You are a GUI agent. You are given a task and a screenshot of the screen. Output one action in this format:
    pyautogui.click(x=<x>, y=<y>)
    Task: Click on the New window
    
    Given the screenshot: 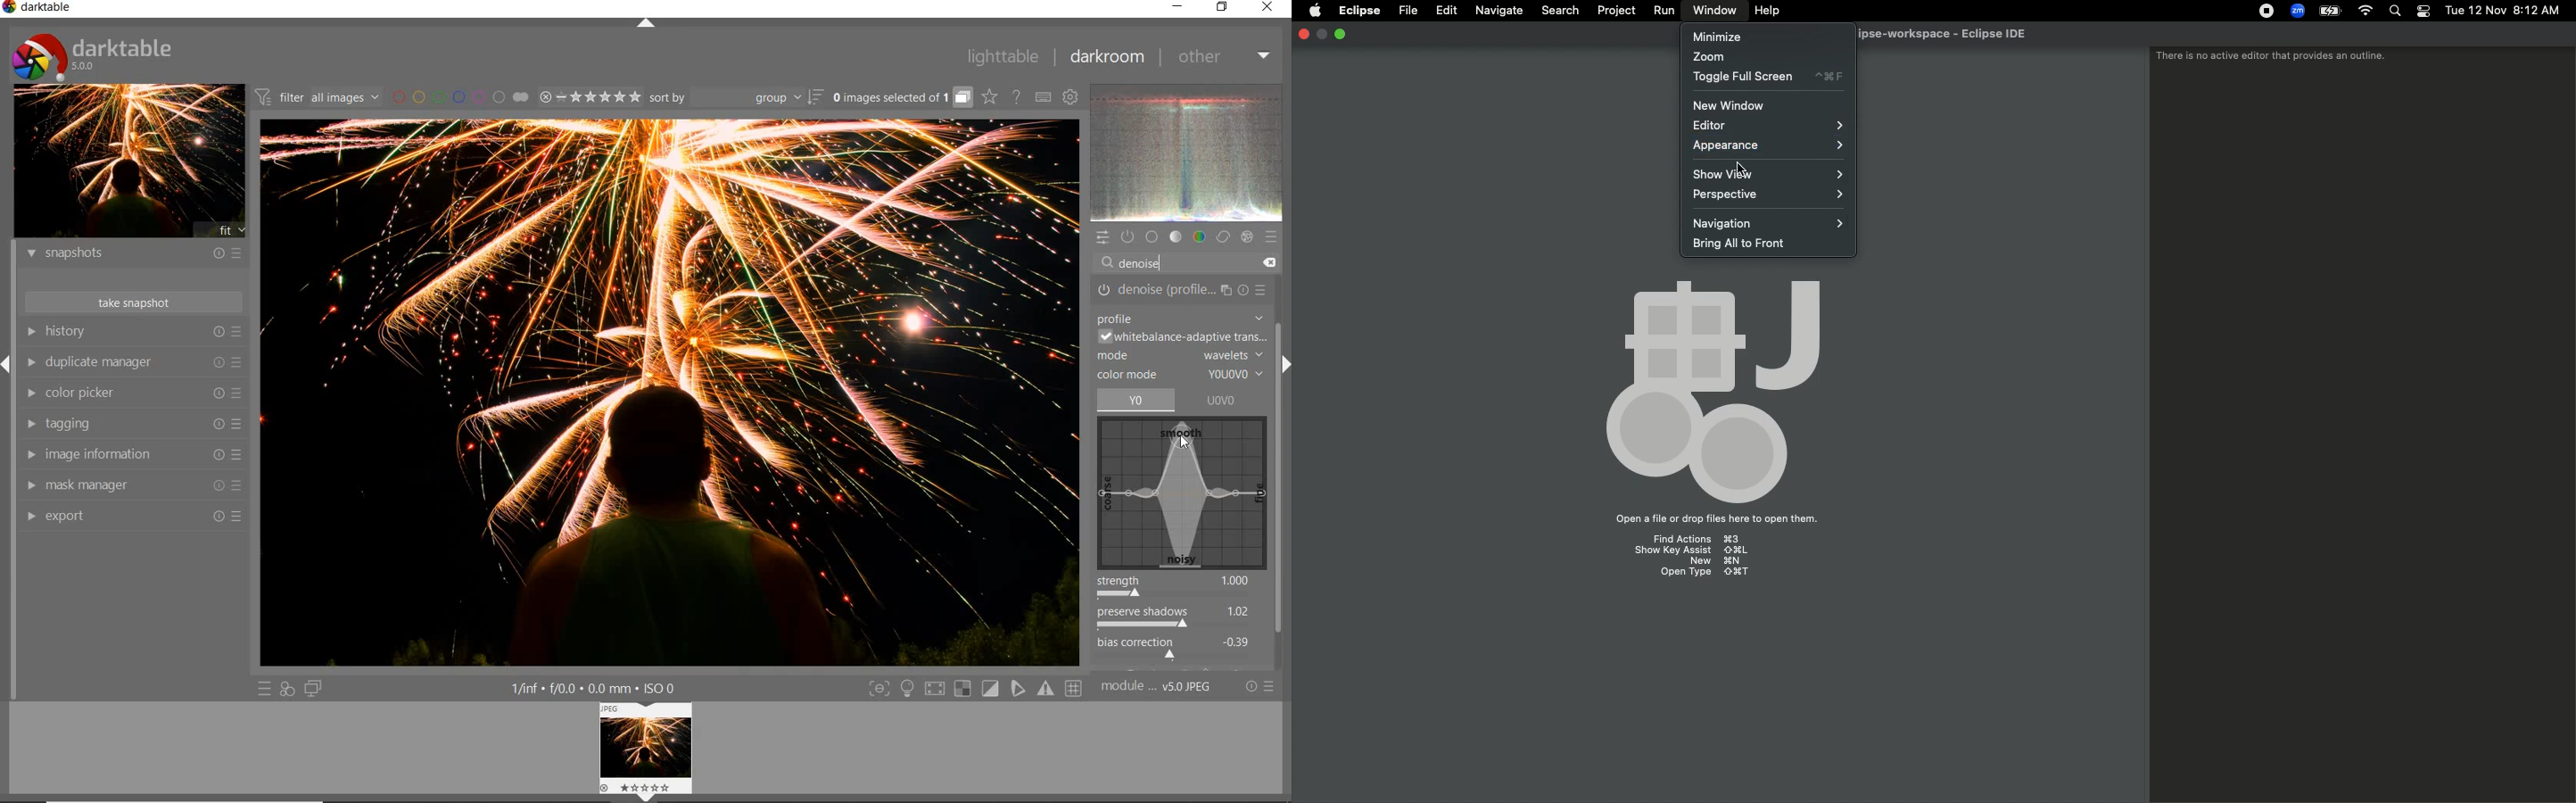 What is the action you would take?
    pyautogui.click(x=1738, y=105)
    